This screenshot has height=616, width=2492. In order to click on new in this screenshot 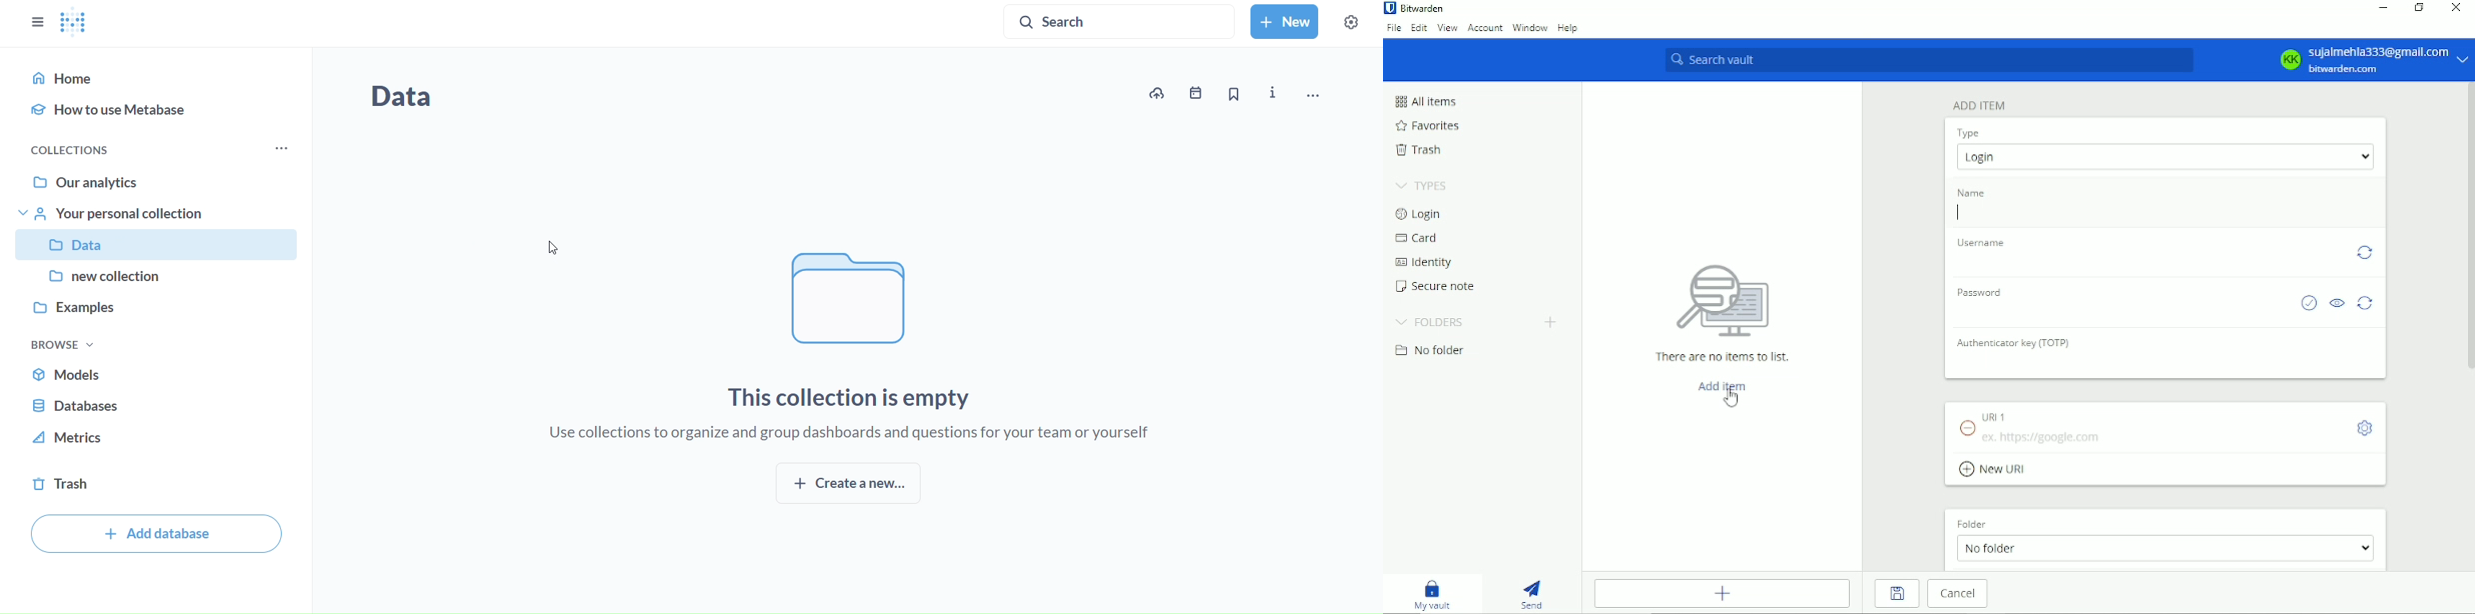, I will do `click(1285, 21)`.